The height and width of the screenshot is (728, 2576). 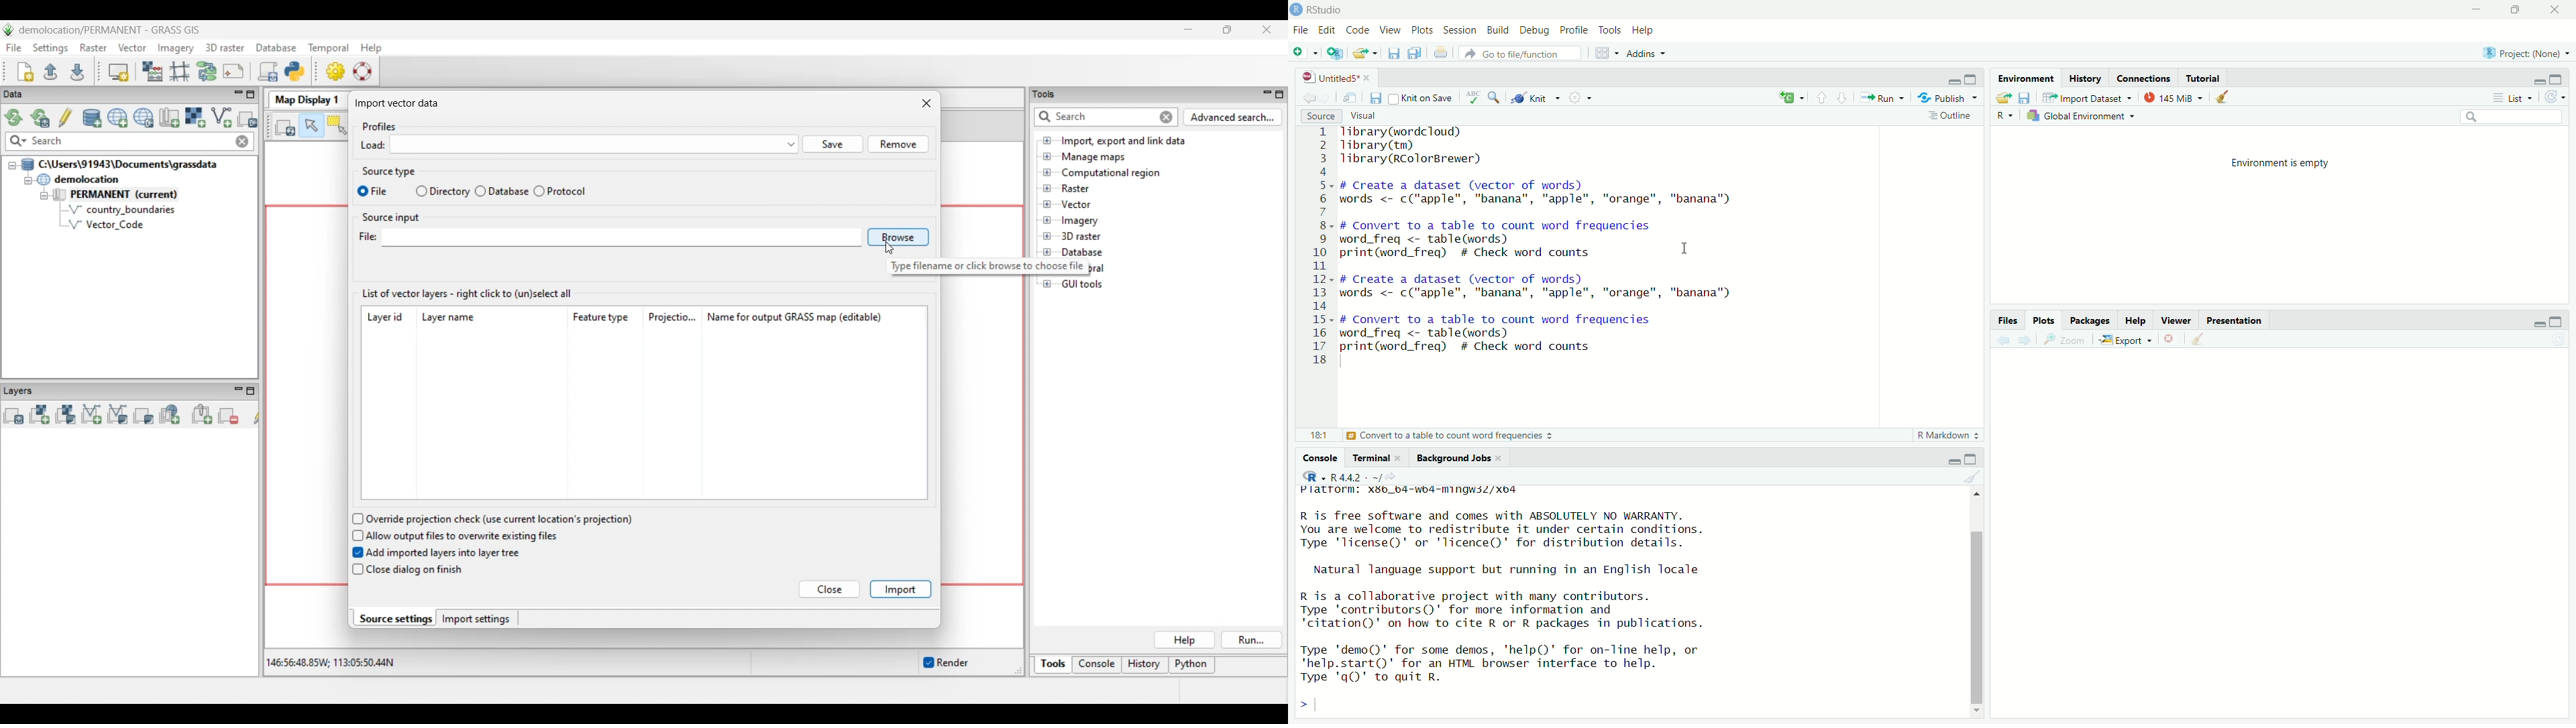 I want to click on Delete selected files, so click(x=2170, y=339).